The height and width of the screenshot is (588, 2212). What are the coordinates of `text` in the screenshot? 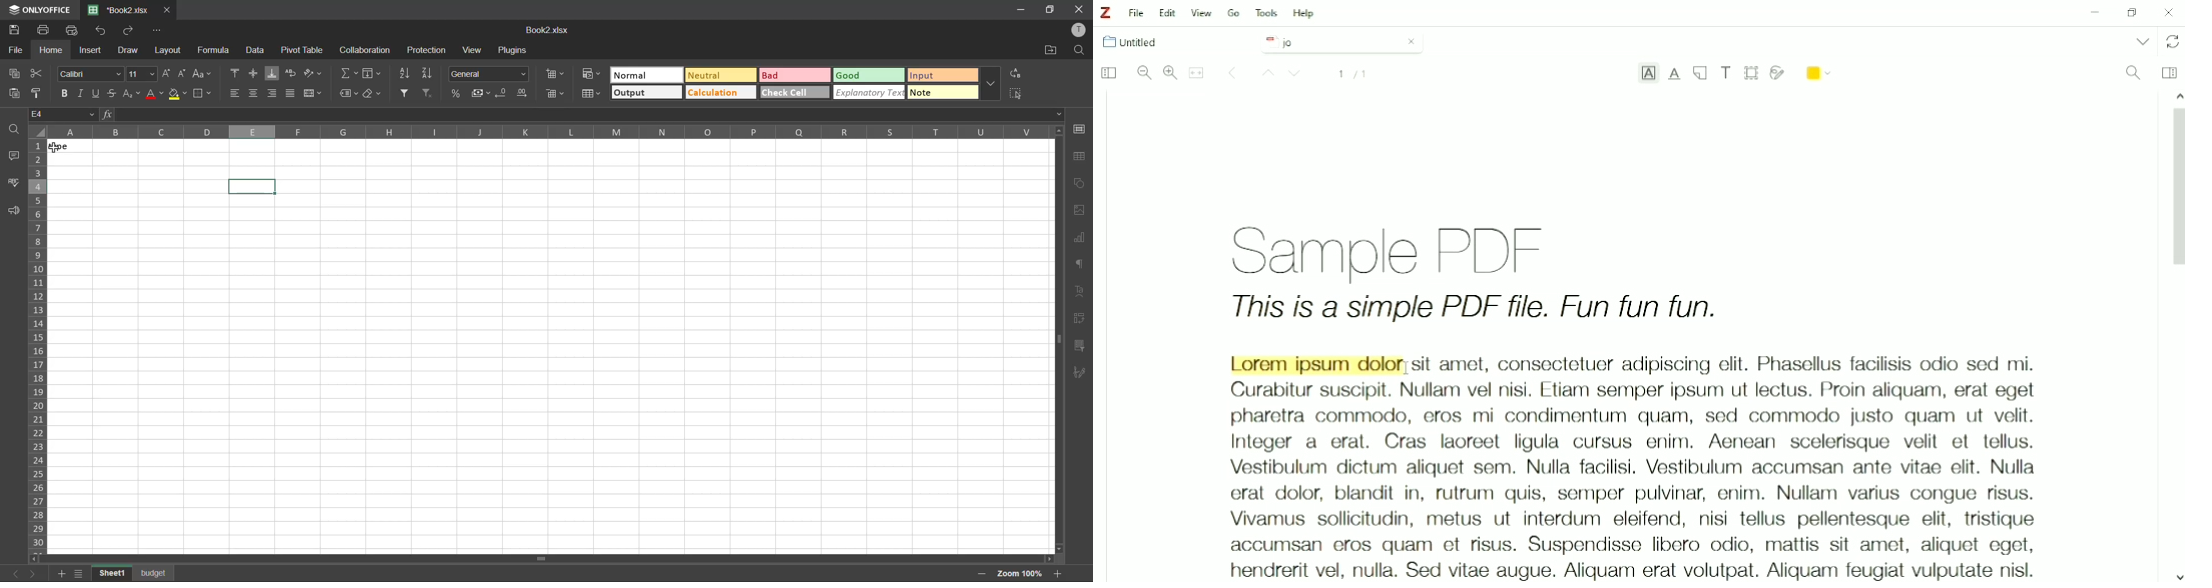 It's located at (1080, 290).